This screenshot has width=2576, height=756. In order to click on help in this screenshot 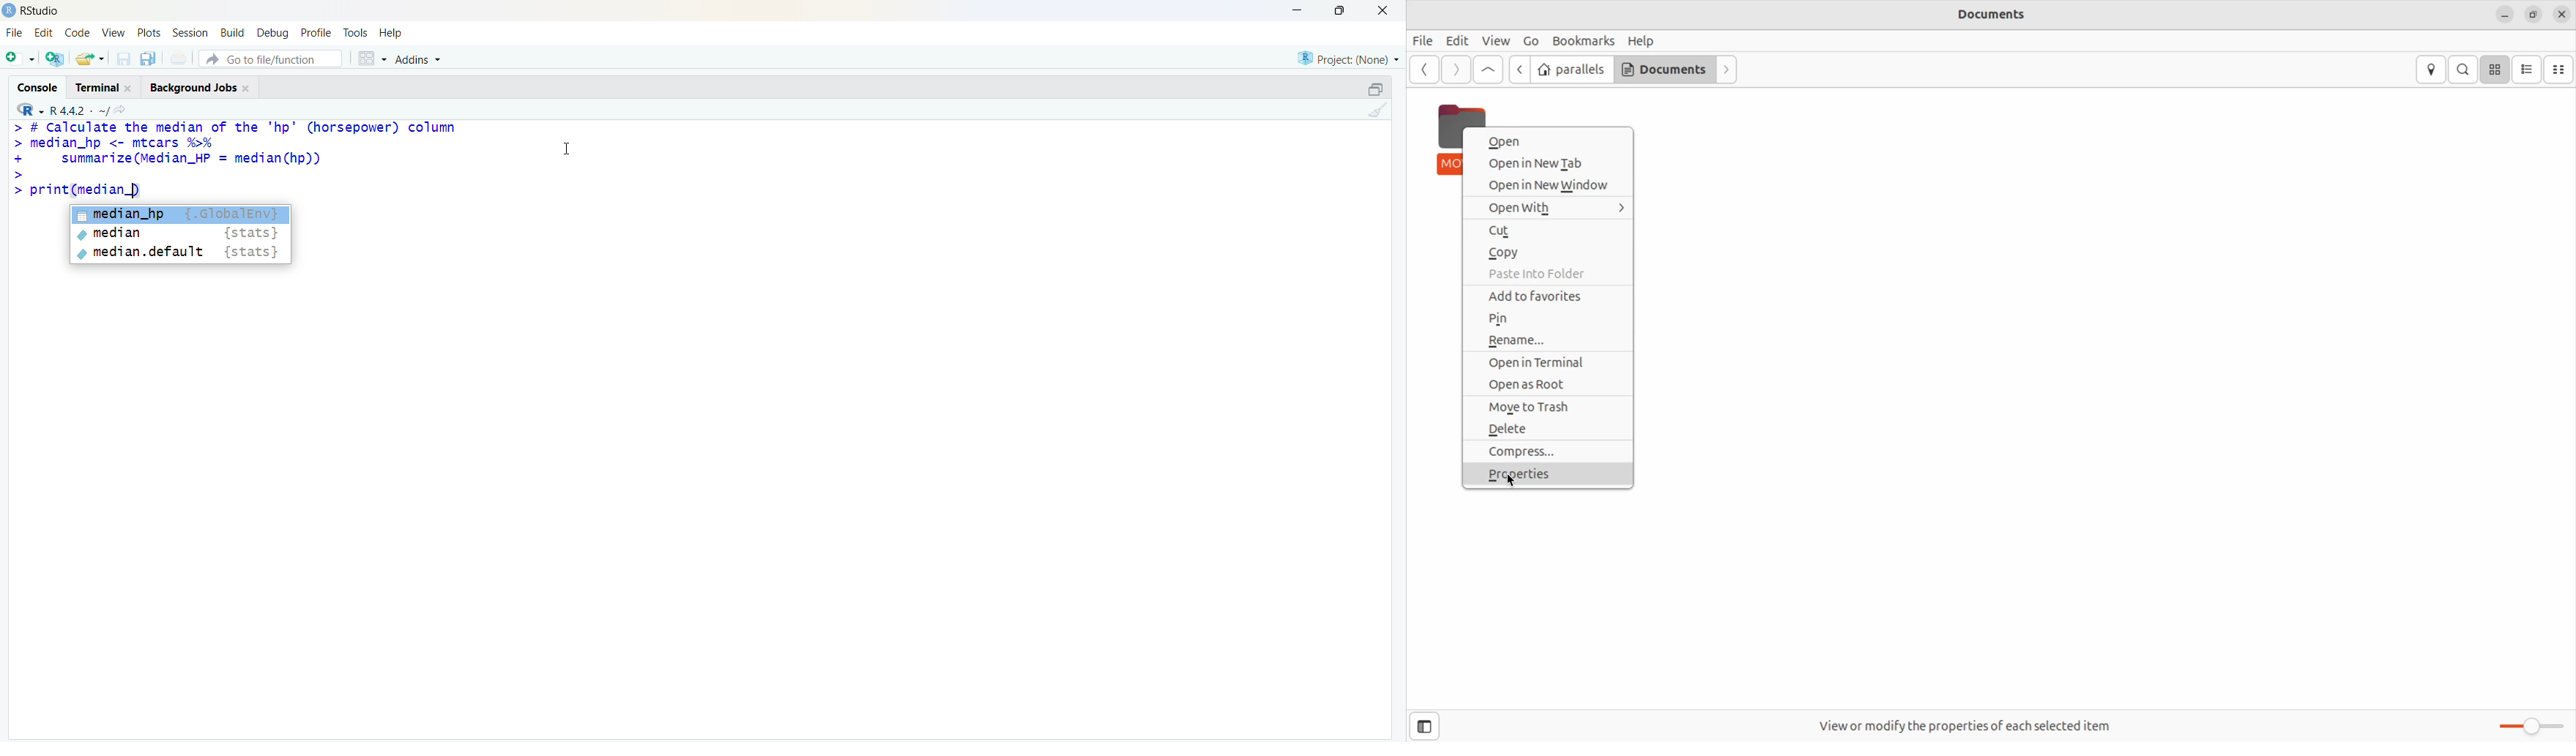, I will do `click(392, 34)`.